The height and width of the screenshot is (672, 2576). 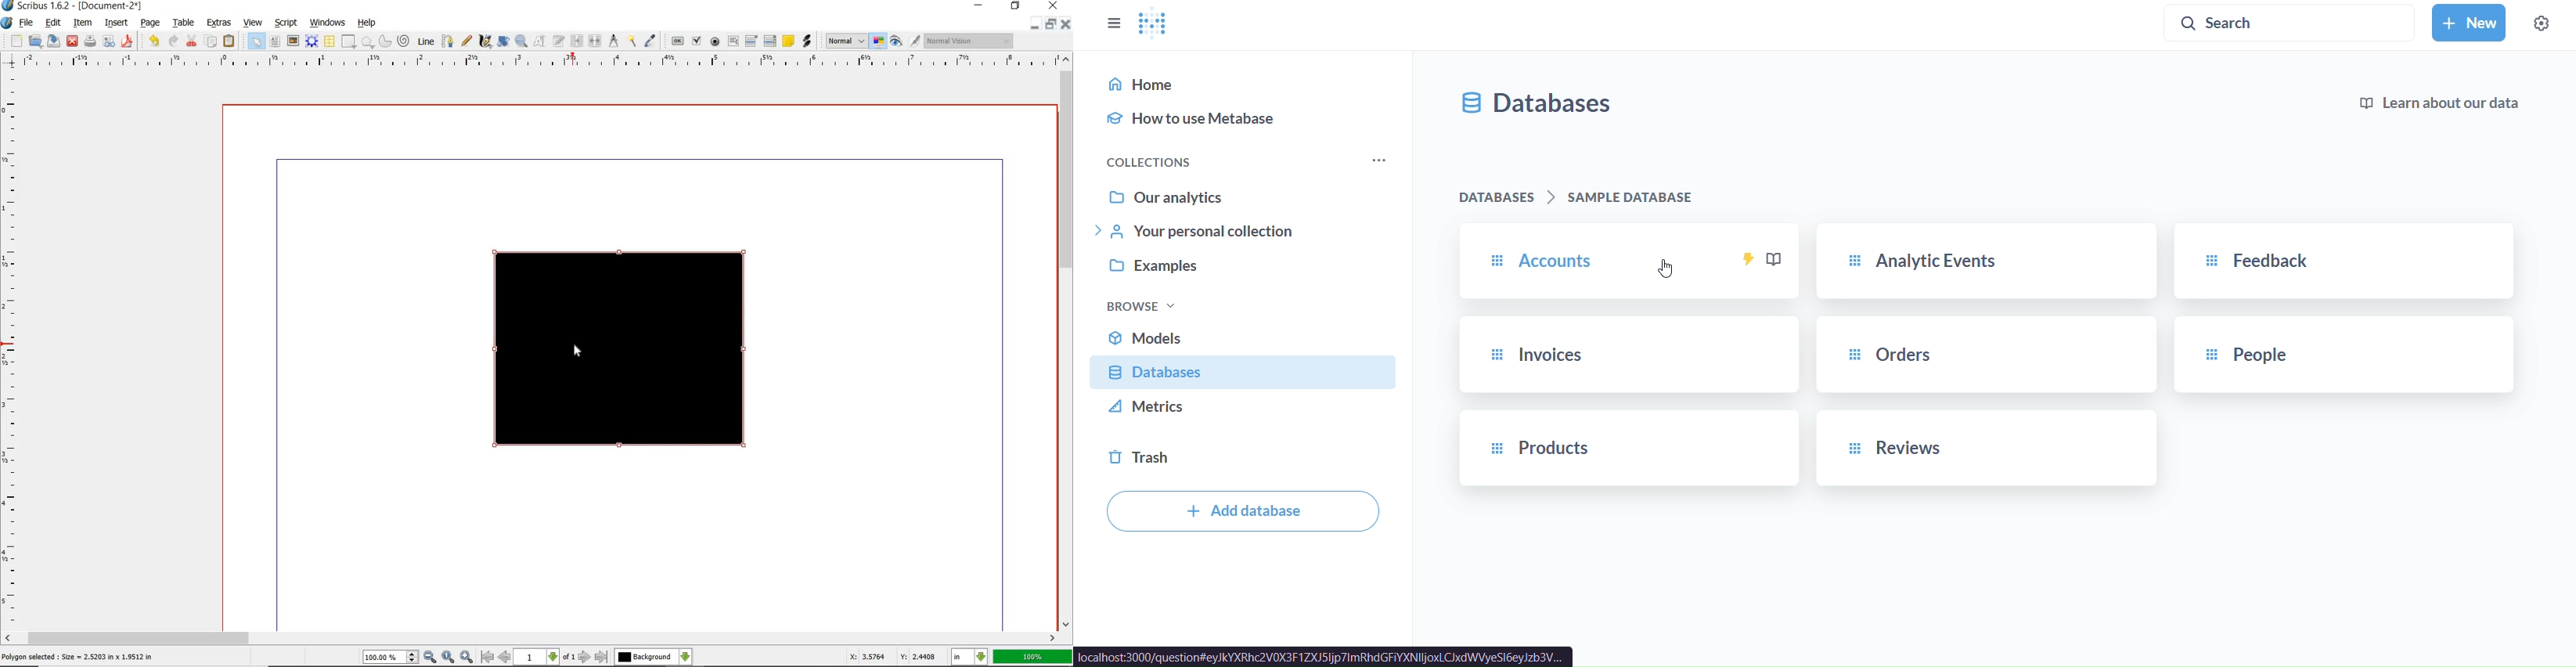 I want to click on learn about our data, so click(x=2437, y=104).